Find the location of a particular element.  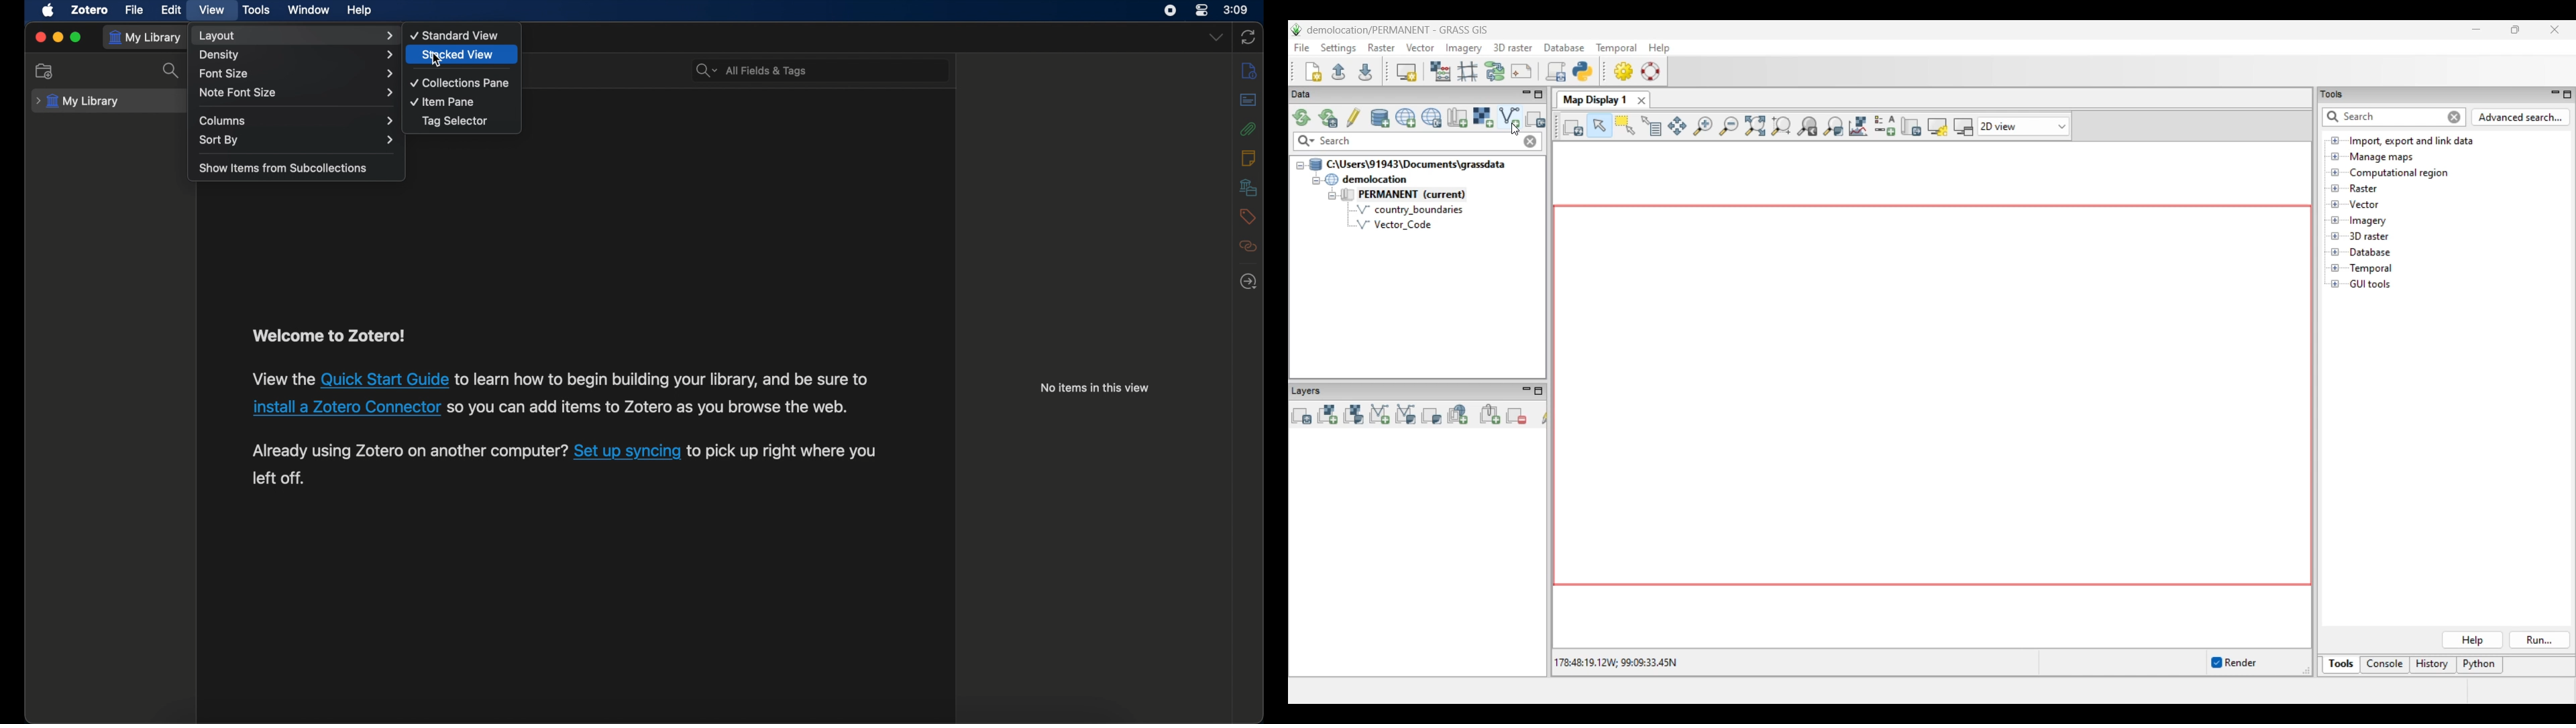

stacked view is located at coordinates (458, 54).